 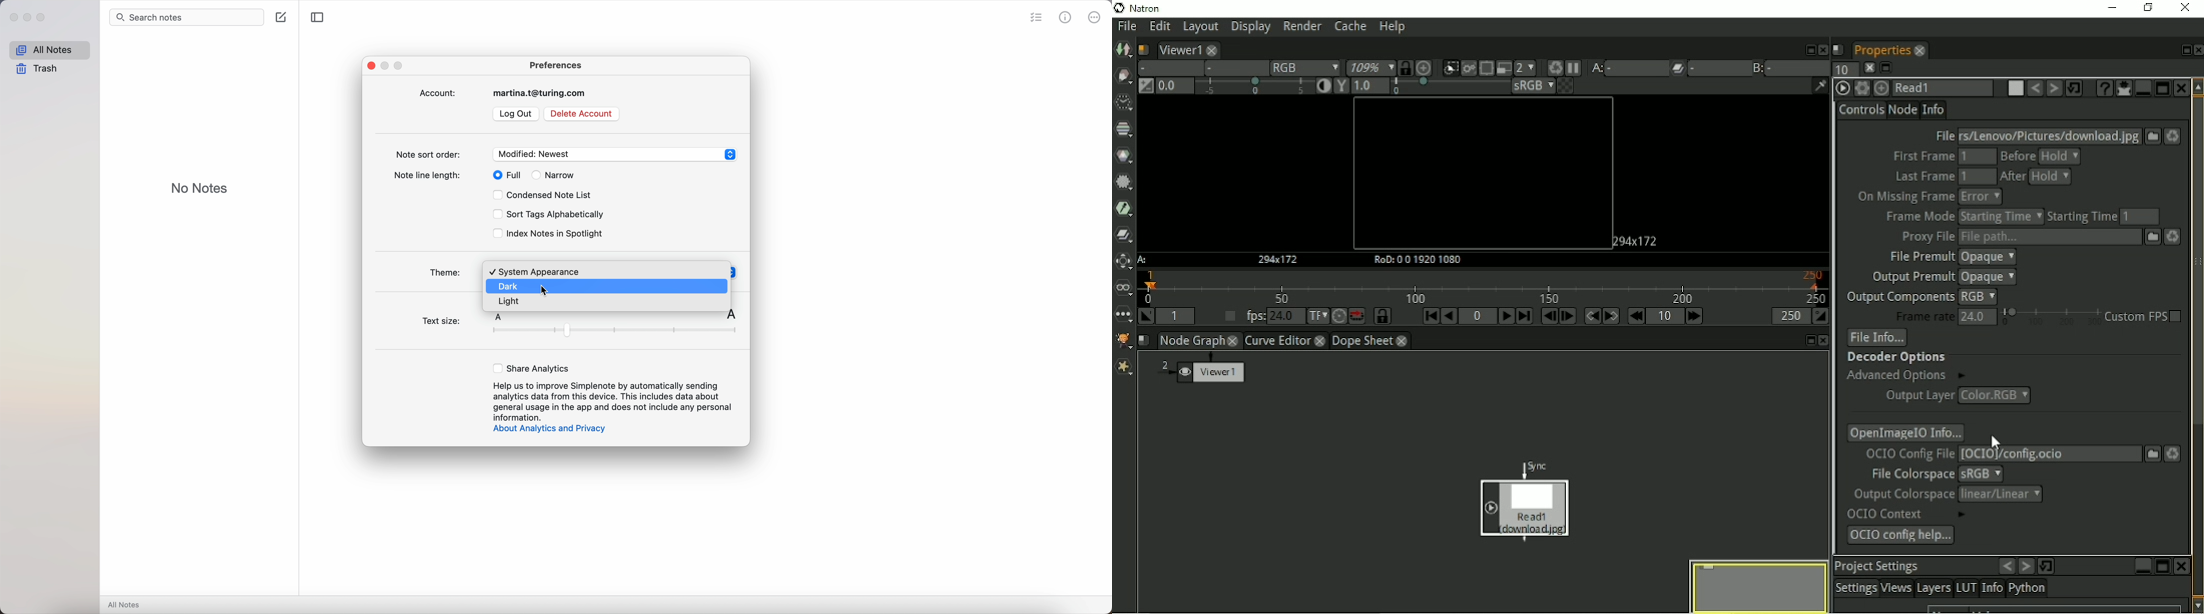 I want to click on text size, so click(x=581, y=326).